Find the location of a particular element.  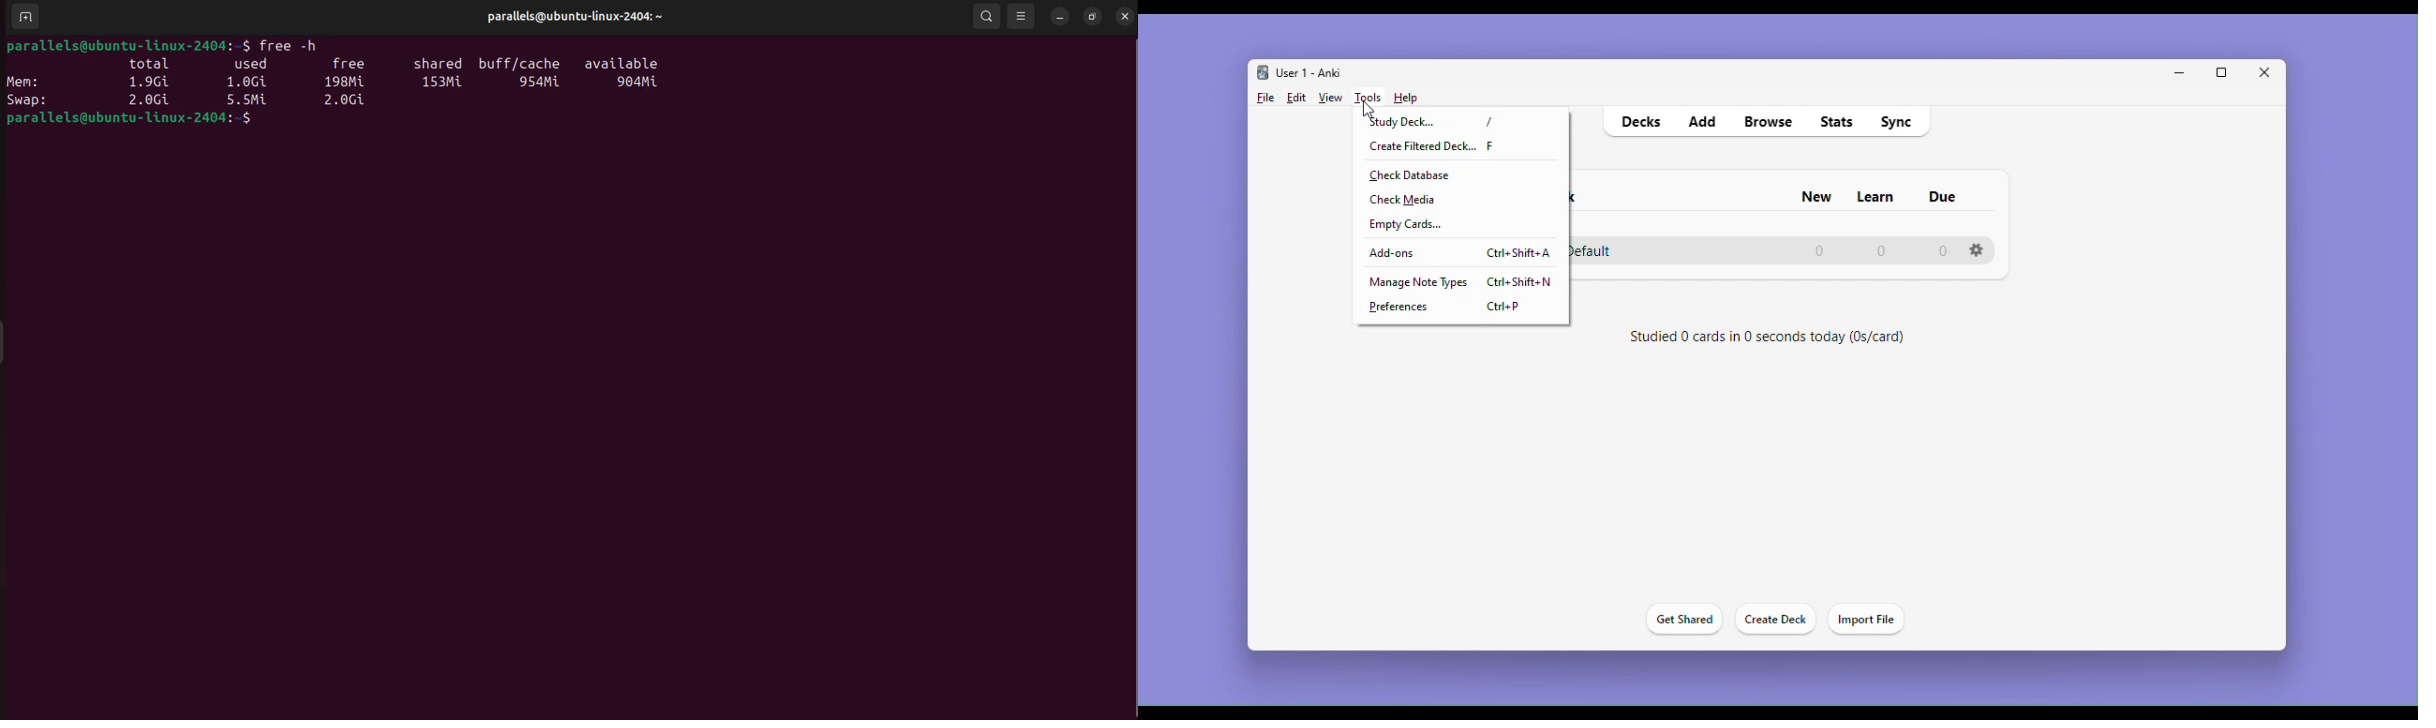

0 is located at coordinates (1880, 252).